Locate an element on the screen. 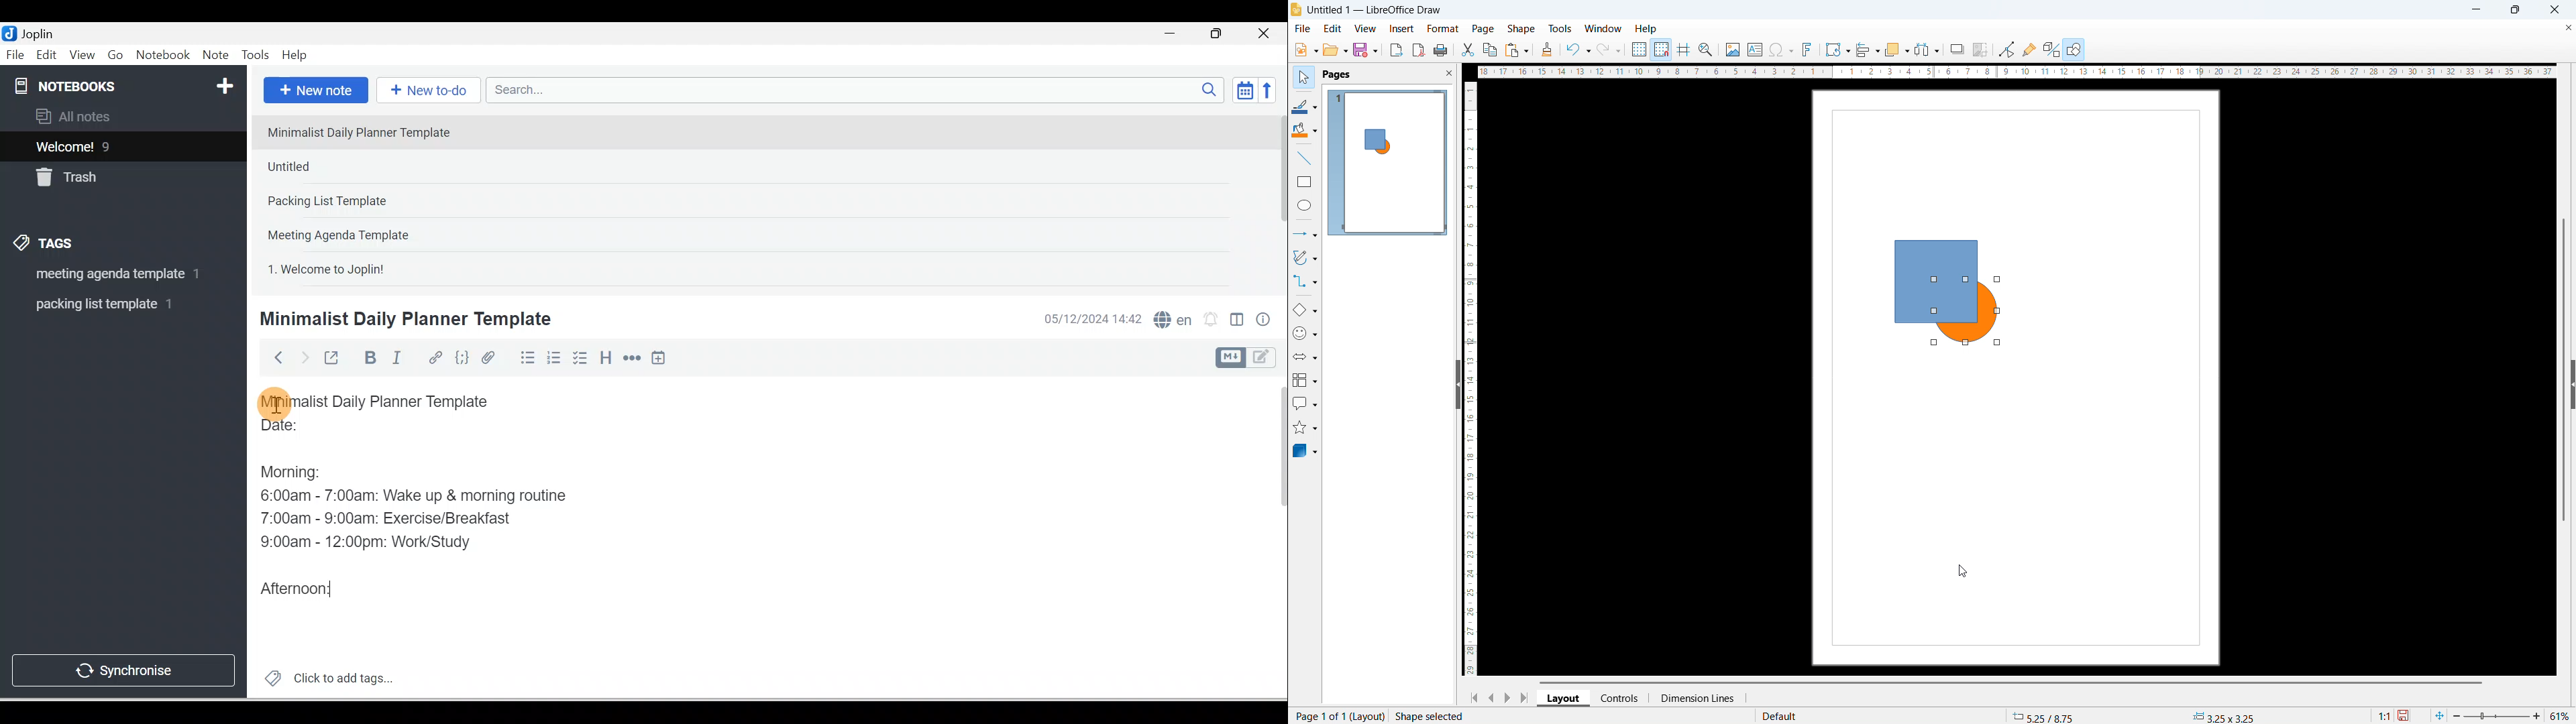 The width and height of the screenshot is (2576, 728). Close document  is located at coordinates (2568, 27).